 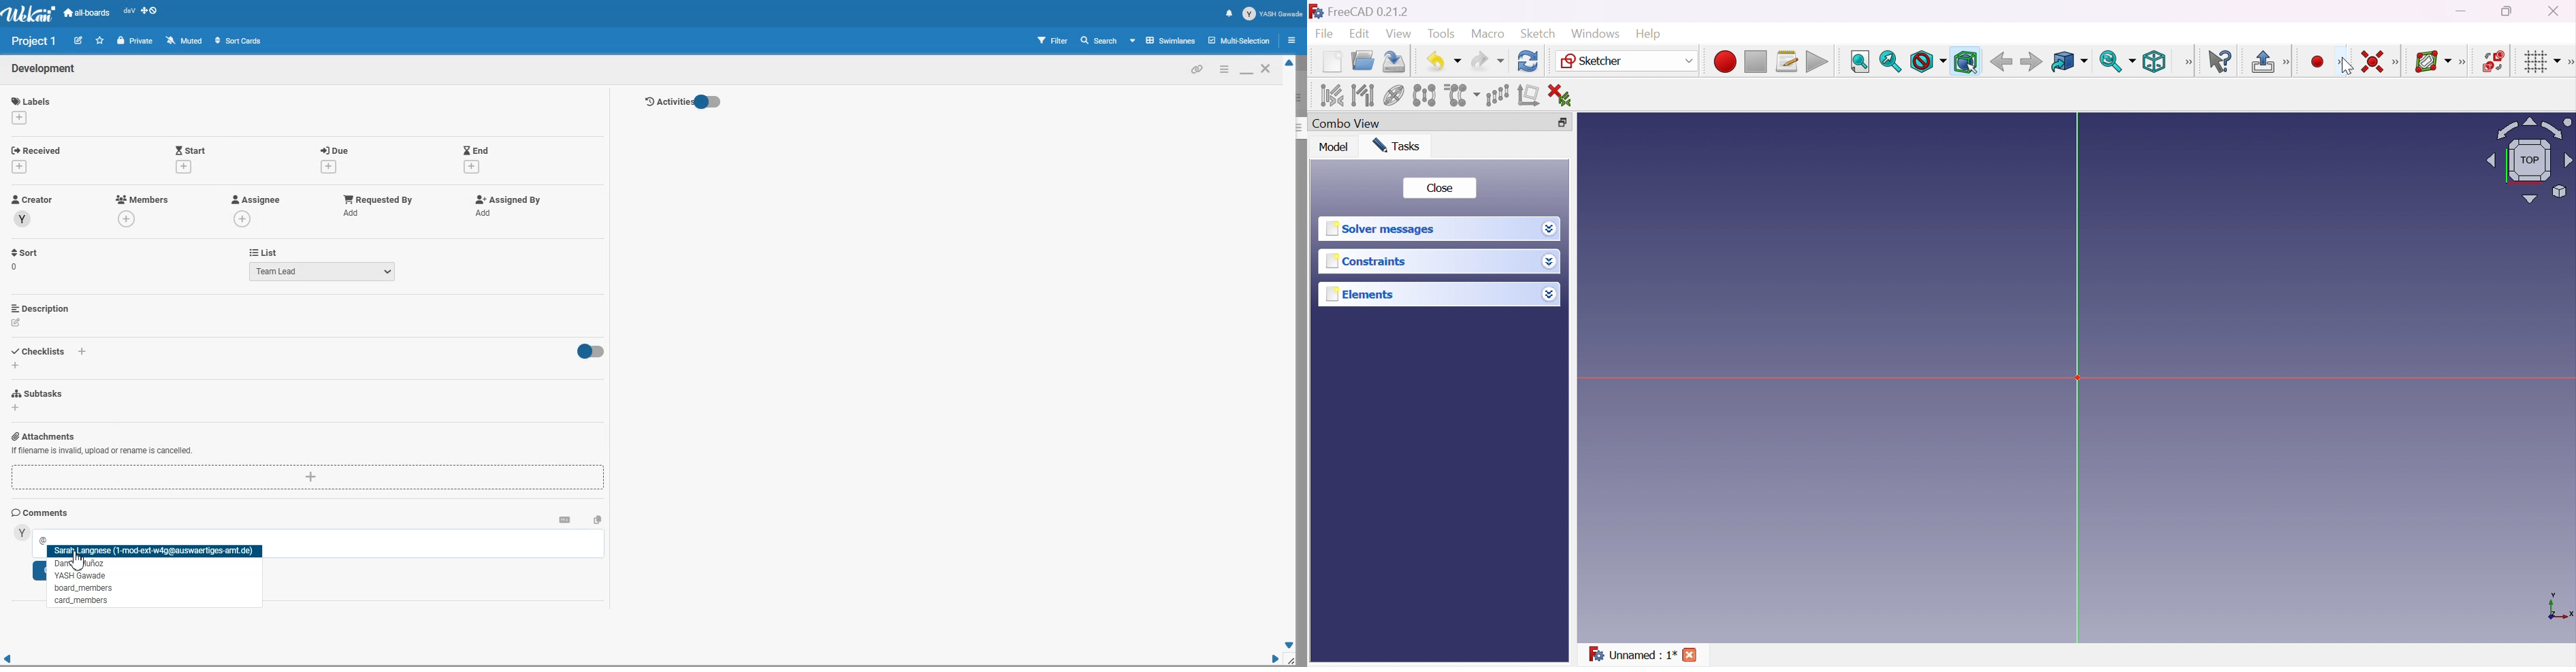 I want to click on Edit, so click(x=1358, y=34).